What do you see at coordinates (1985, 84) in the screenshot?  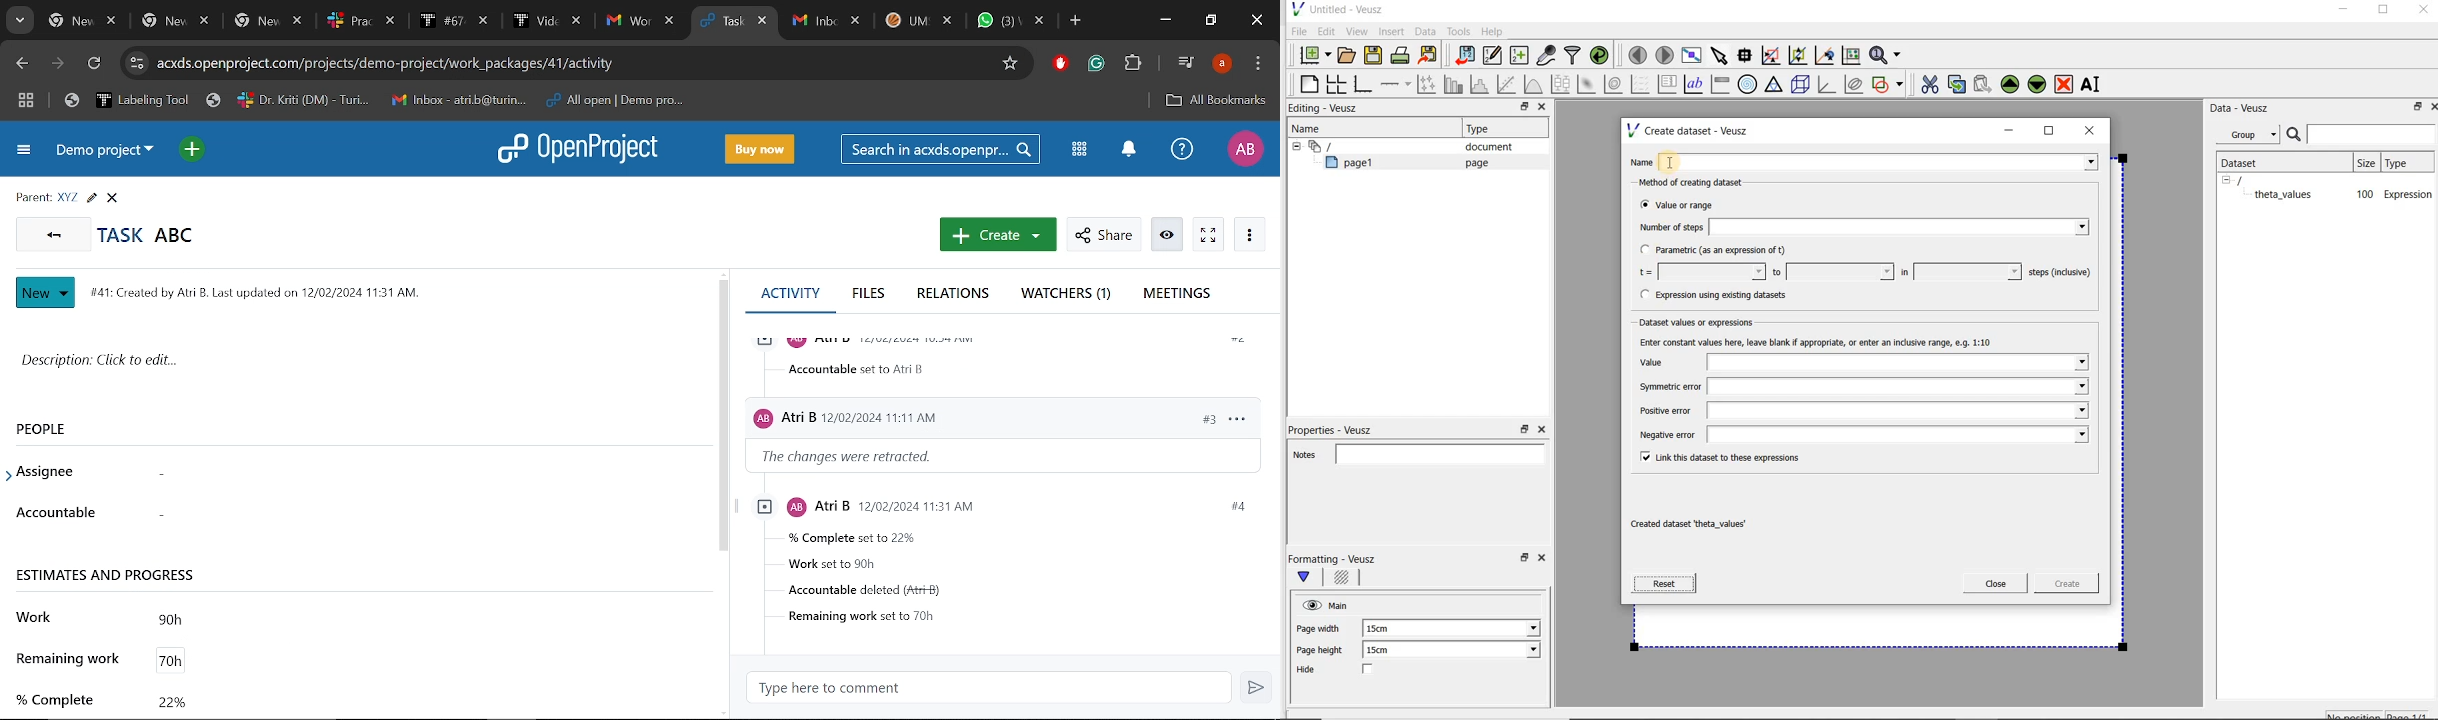 I see `Paste widget from the clipboard` at bounding box center [1985, 84].